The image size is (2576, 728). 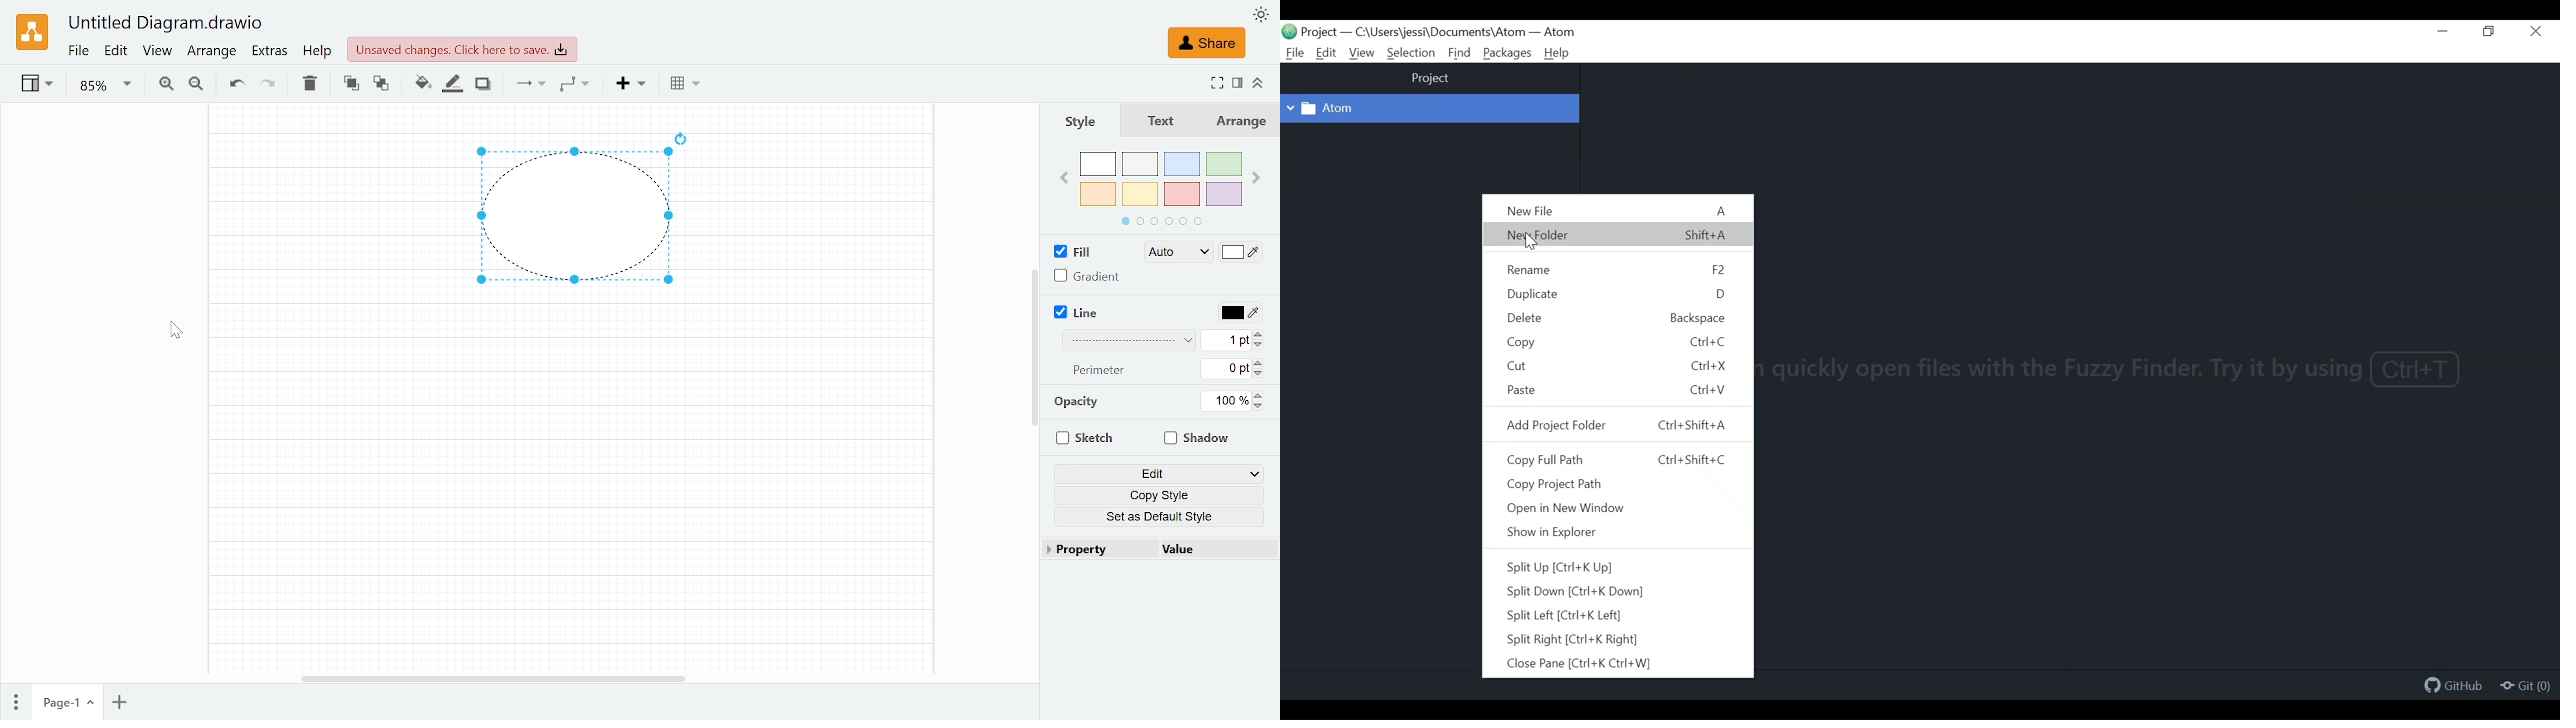 What do you see at coordinates (1720, 293) in the screenshot?
I see `d` at bounding box center [1720, 293].